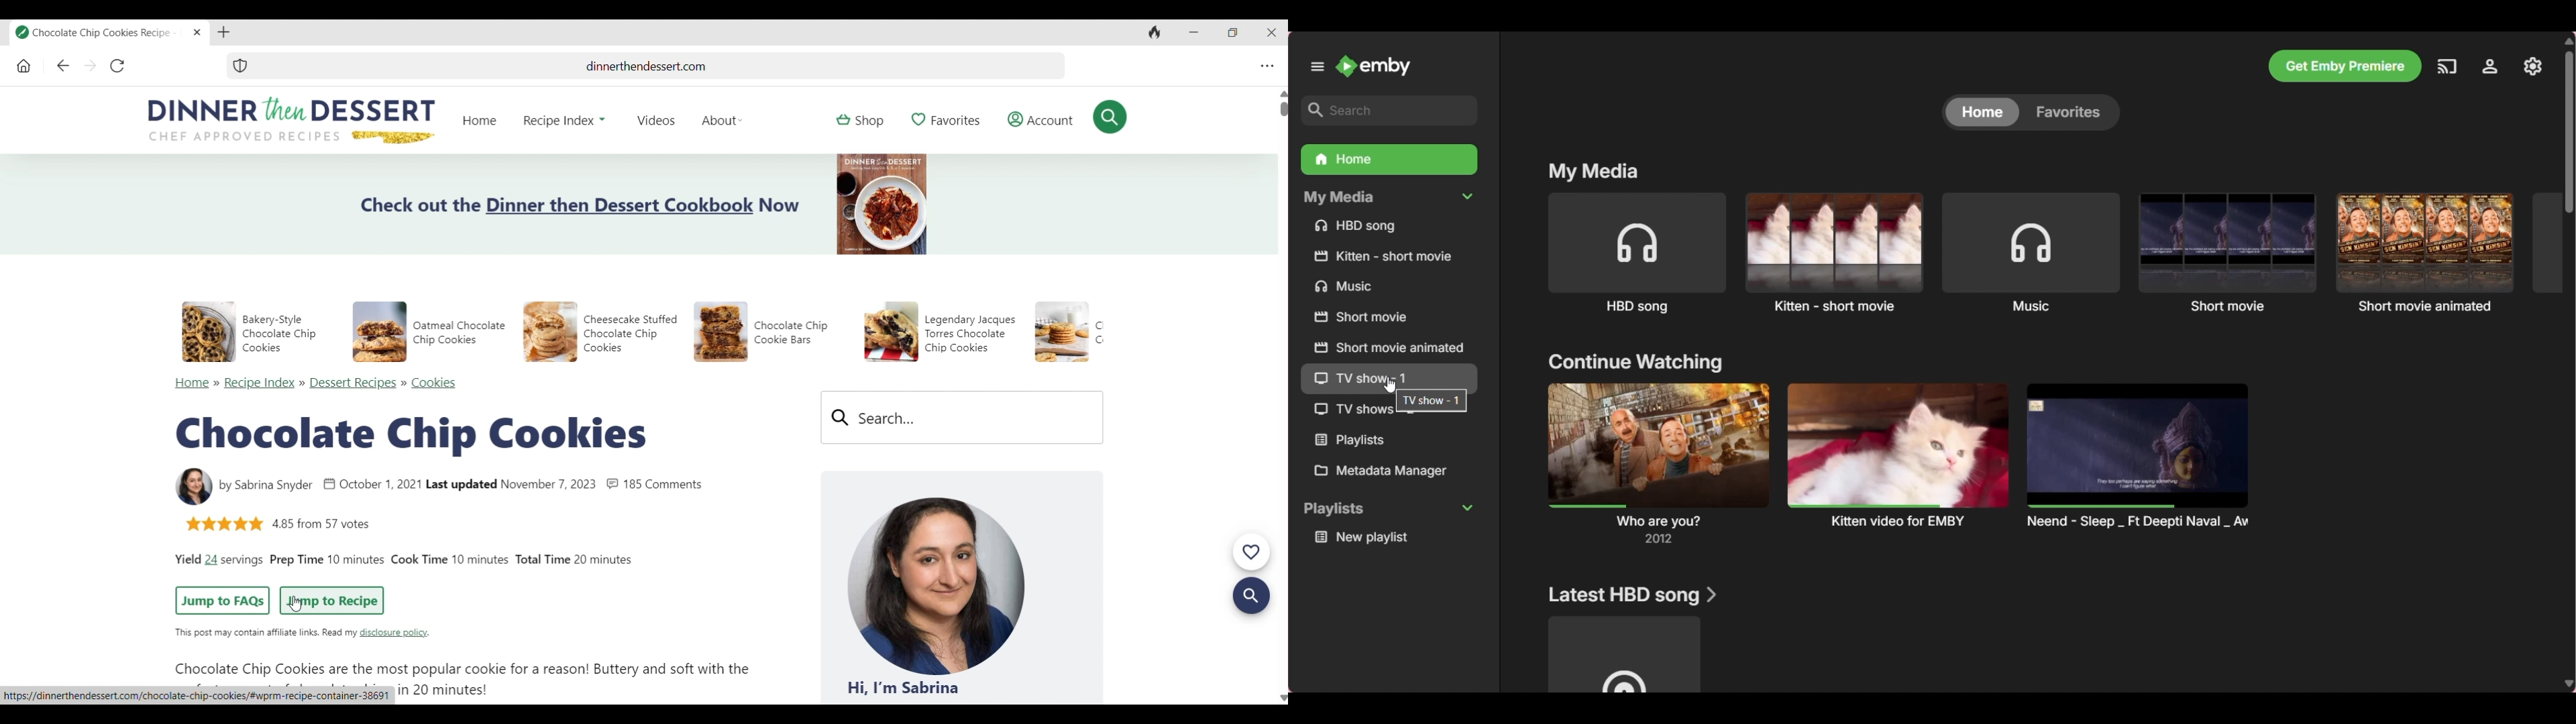  Describe the element at coordinates (329, 484) in the screenshot. I see `Date symbol` at that location.